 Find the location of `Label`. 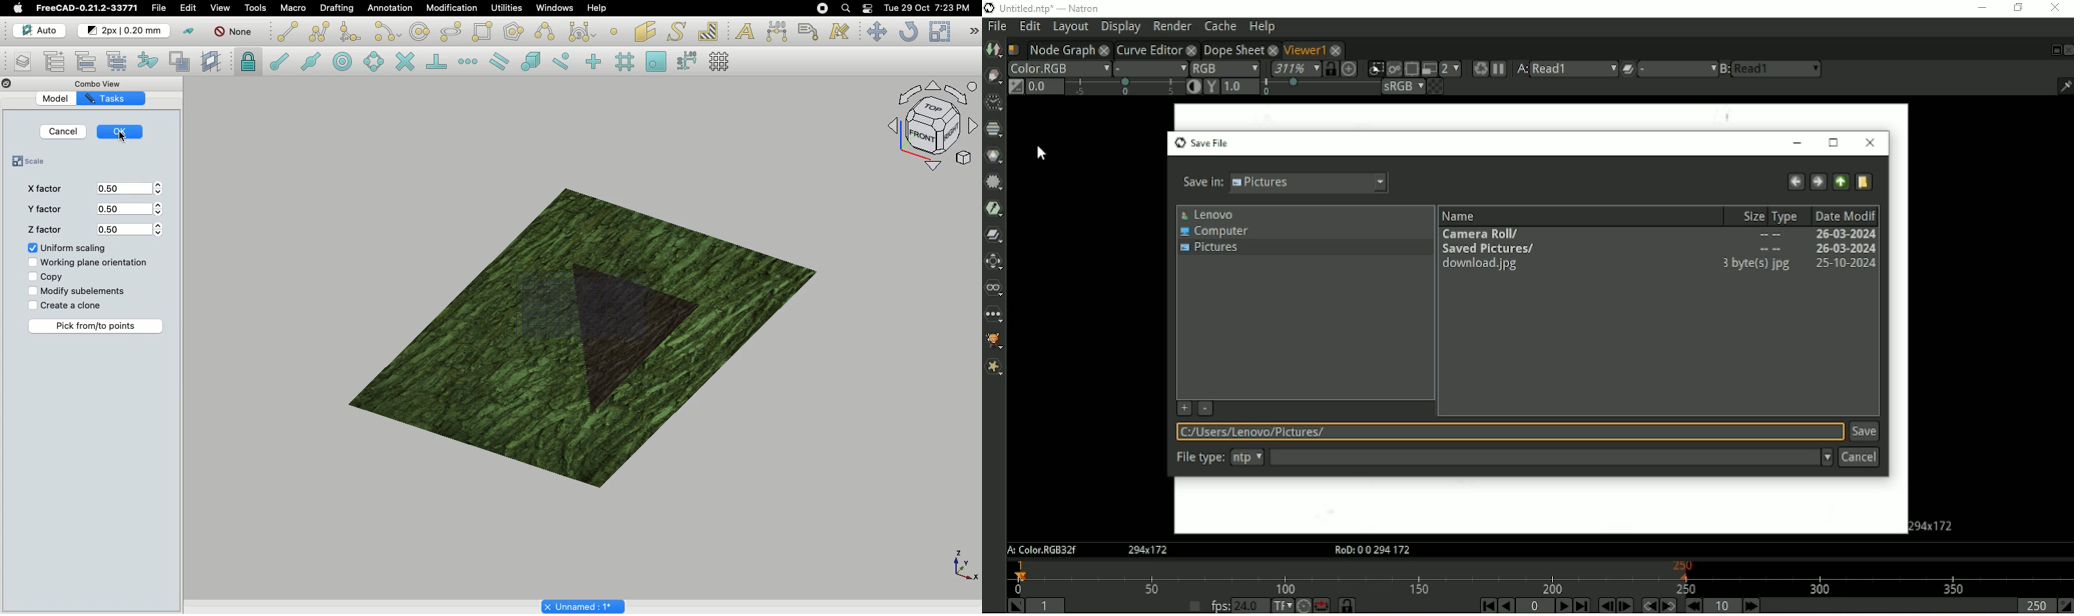

Label is located at coordinates (809, 30).